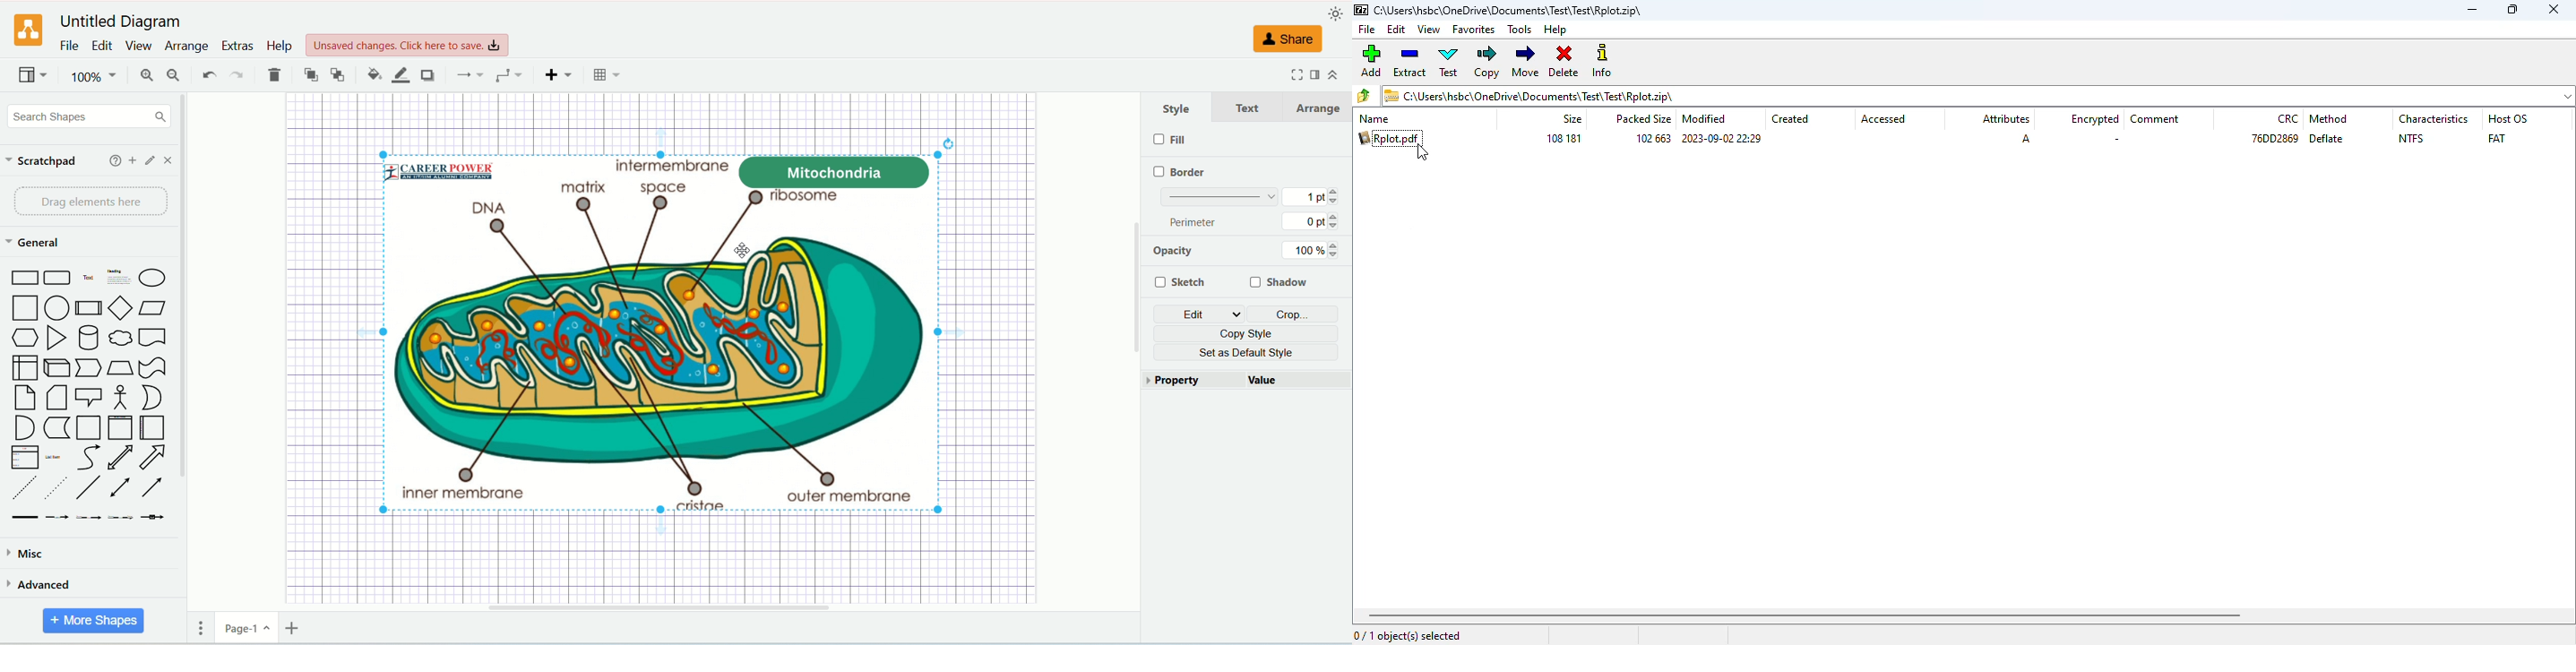 This screenshot has width=2576, height=672. Describe the element at coordinates (1172, 140) in the screenshot. I see `fill` at that location.